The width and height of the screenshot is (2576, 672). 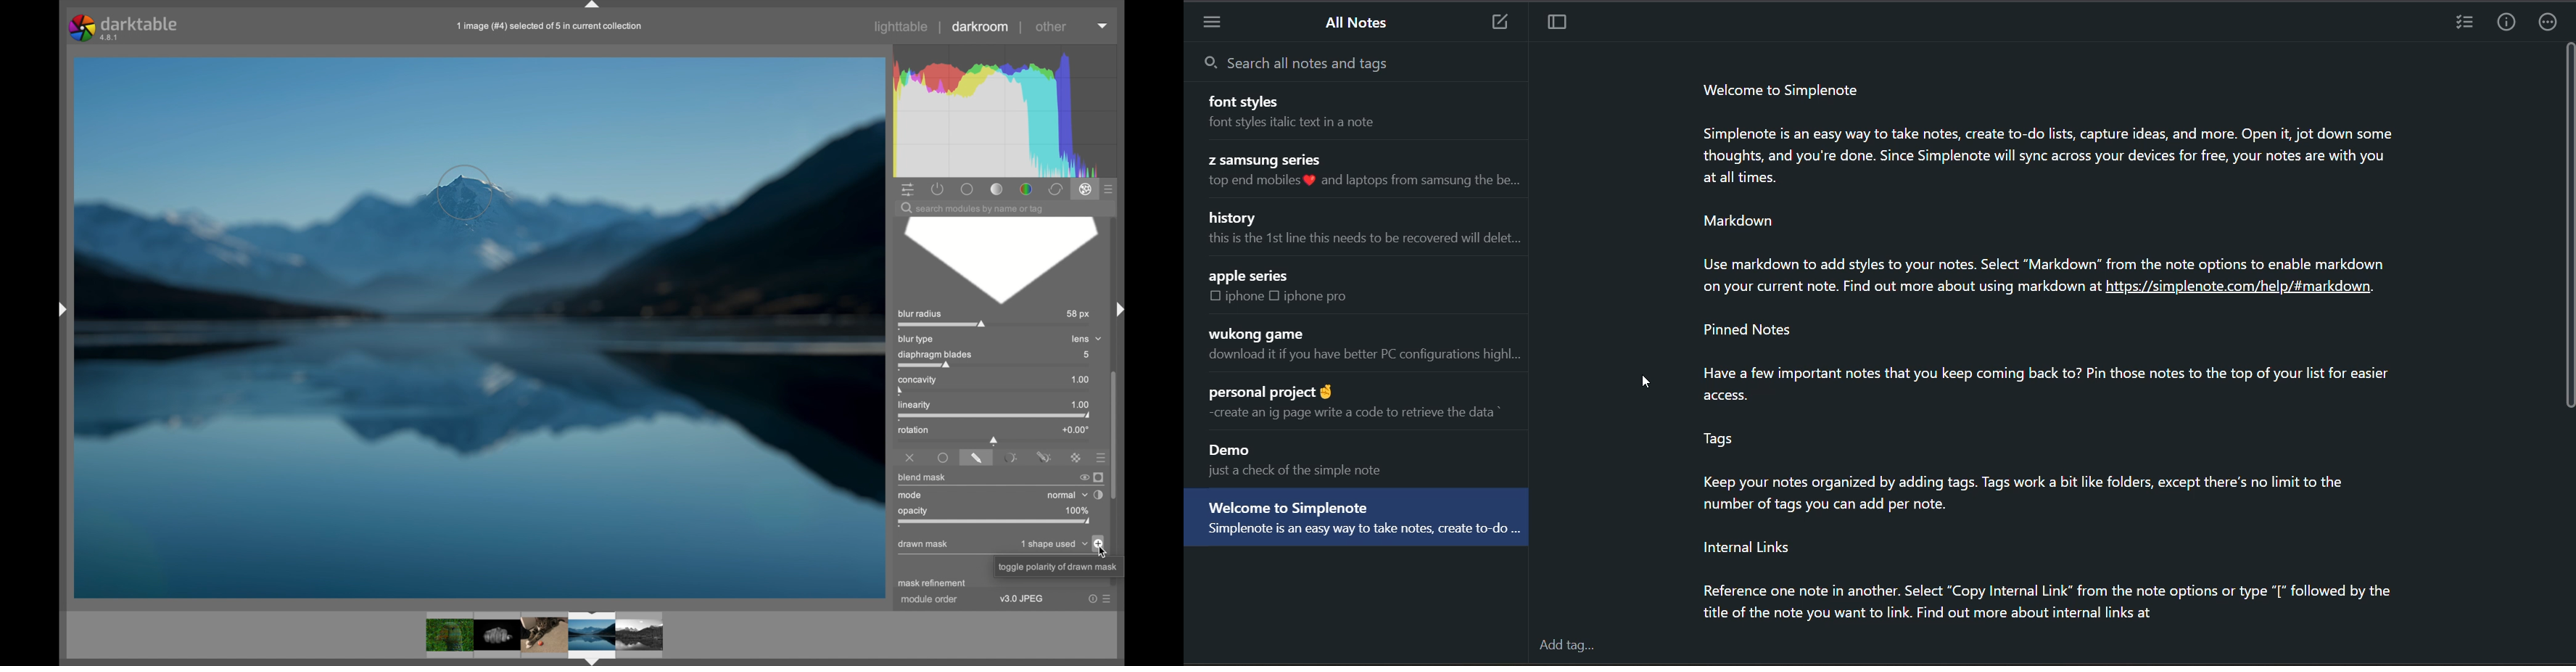 What do you see at coordinates (1116, 308) in the screenshot?
I see `drag handle` at bounding box center [1116, 308].